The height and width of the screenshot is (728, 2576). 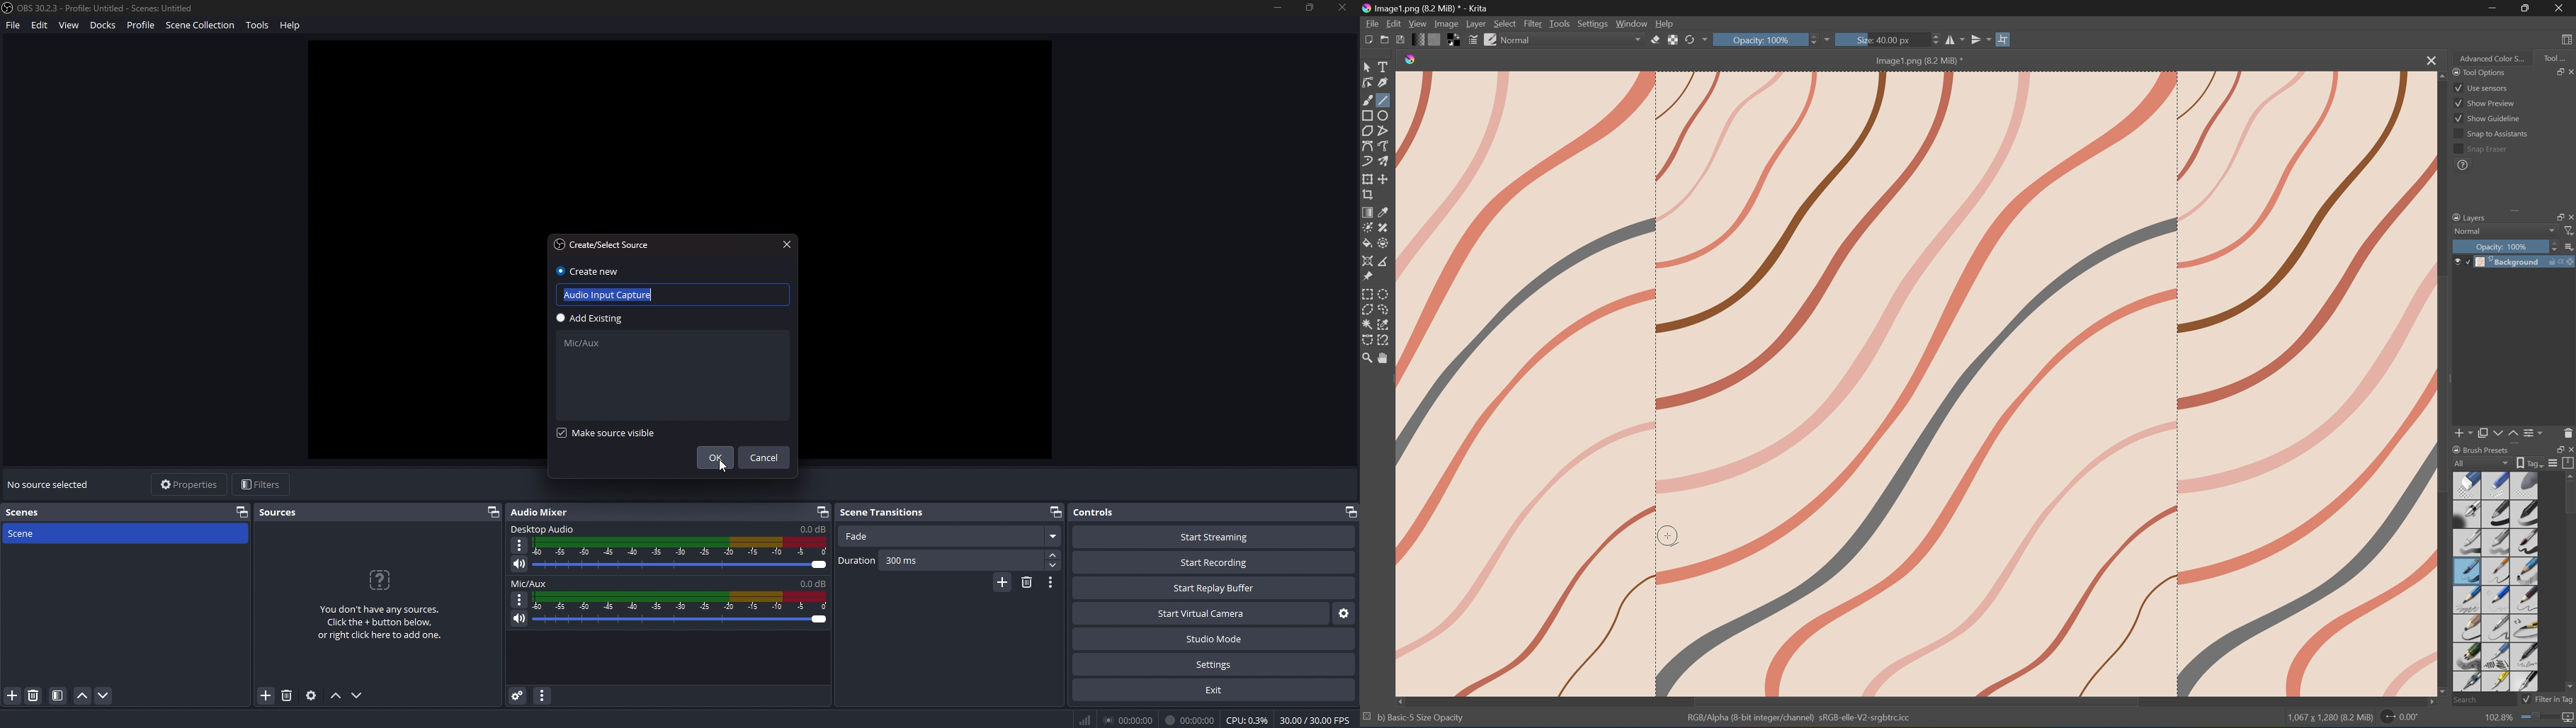 What do you see at coordinates (1882, 39) in the screenshot?
I see `Size: 40.00px` at bounding box center [1882, 39].